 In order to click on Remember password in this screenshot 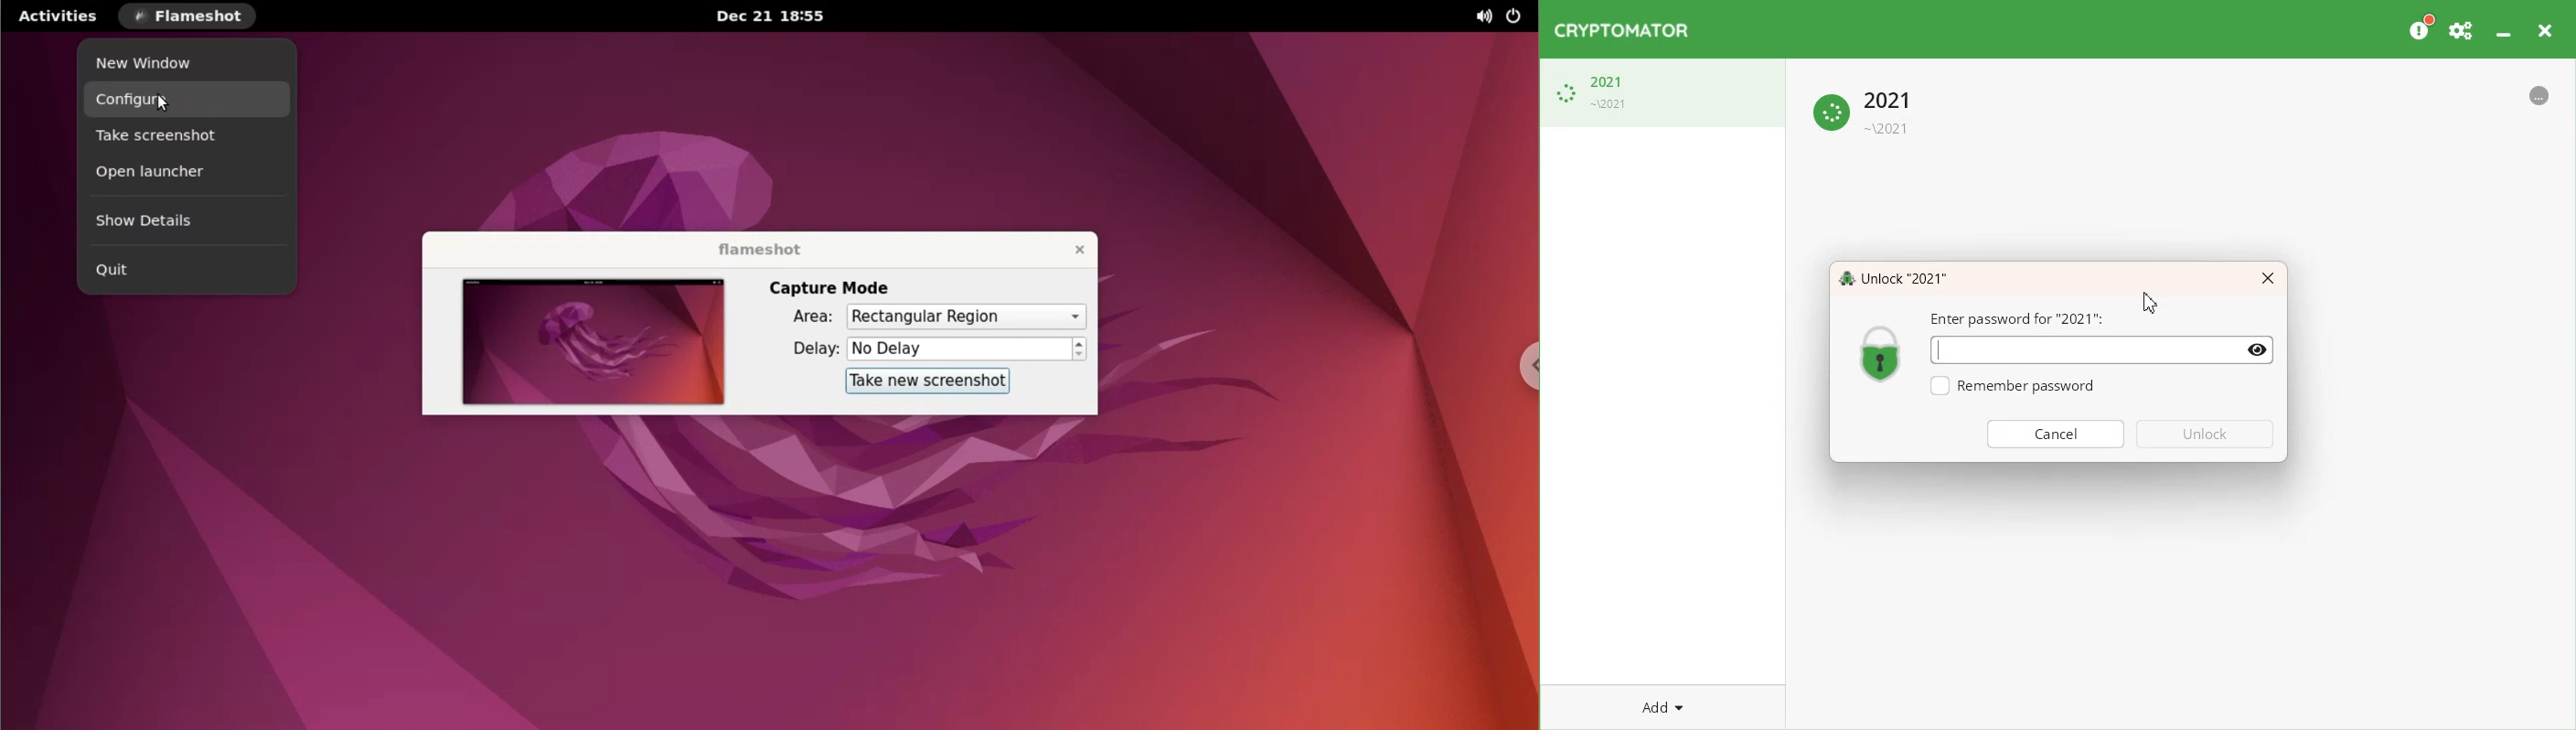, I will do `click(2012, 386)`.